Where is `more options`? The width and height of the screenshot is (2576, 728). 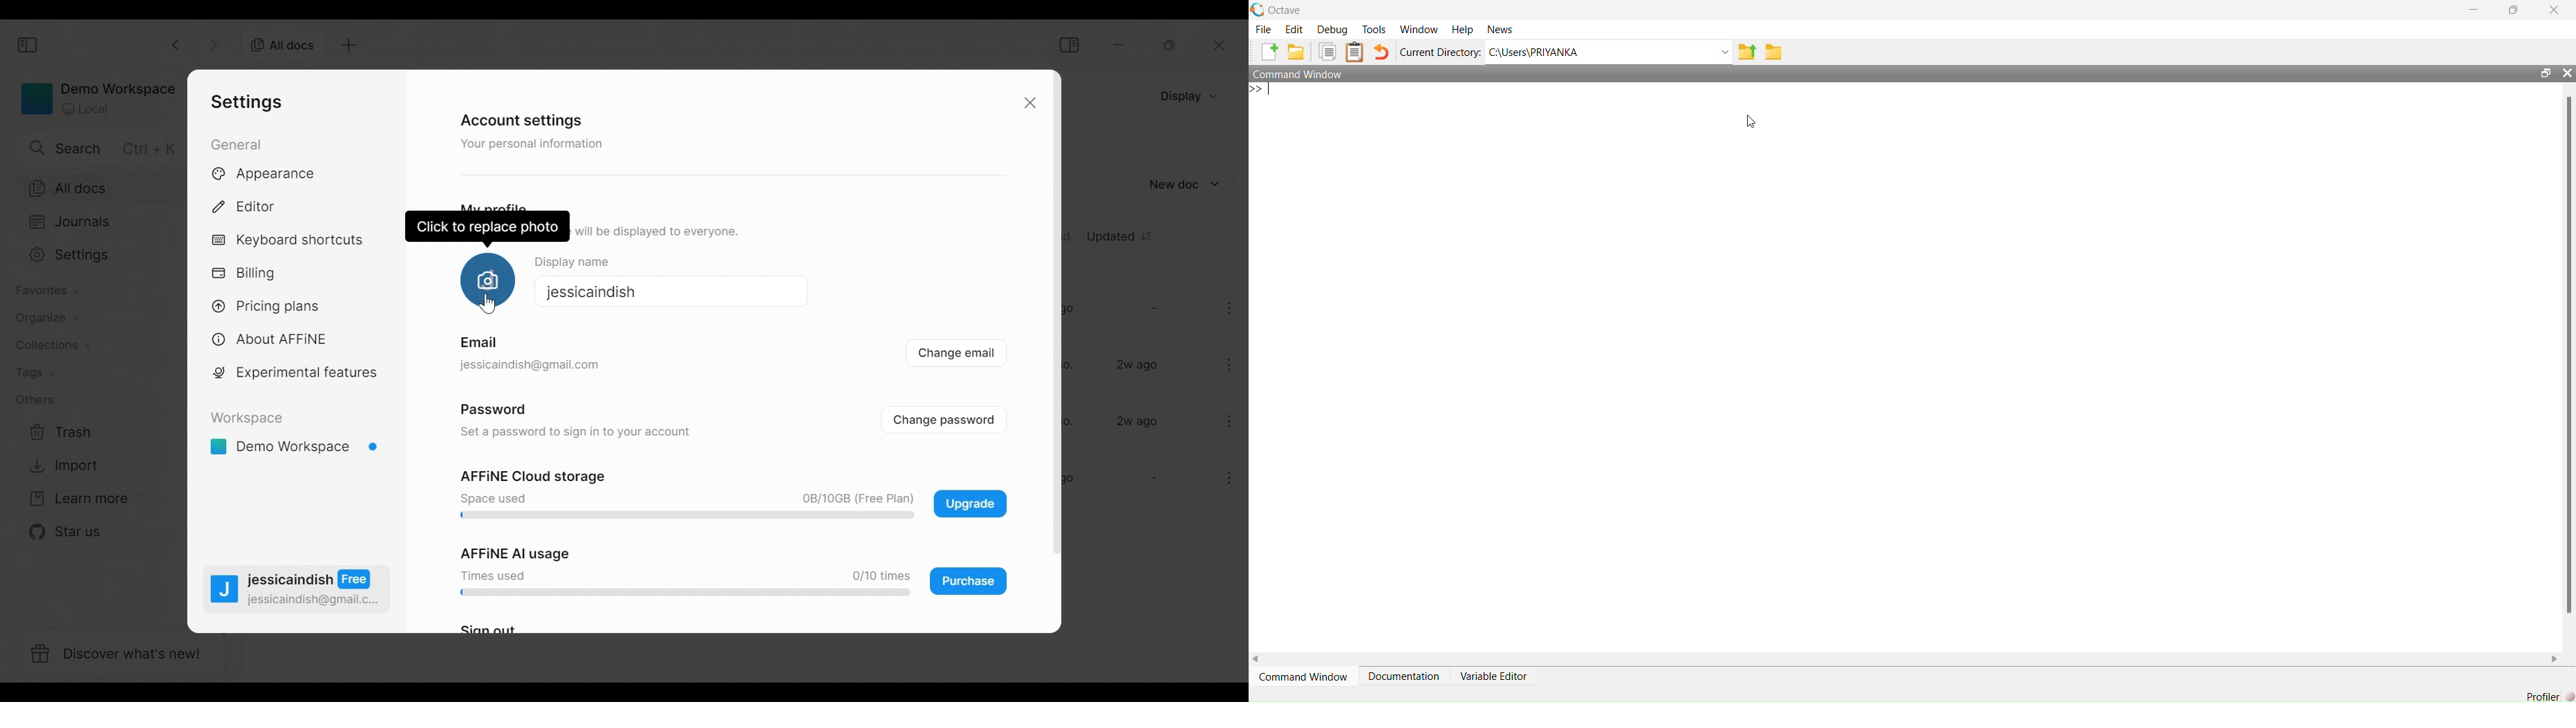 more options is located at coordinates (1227, 421).